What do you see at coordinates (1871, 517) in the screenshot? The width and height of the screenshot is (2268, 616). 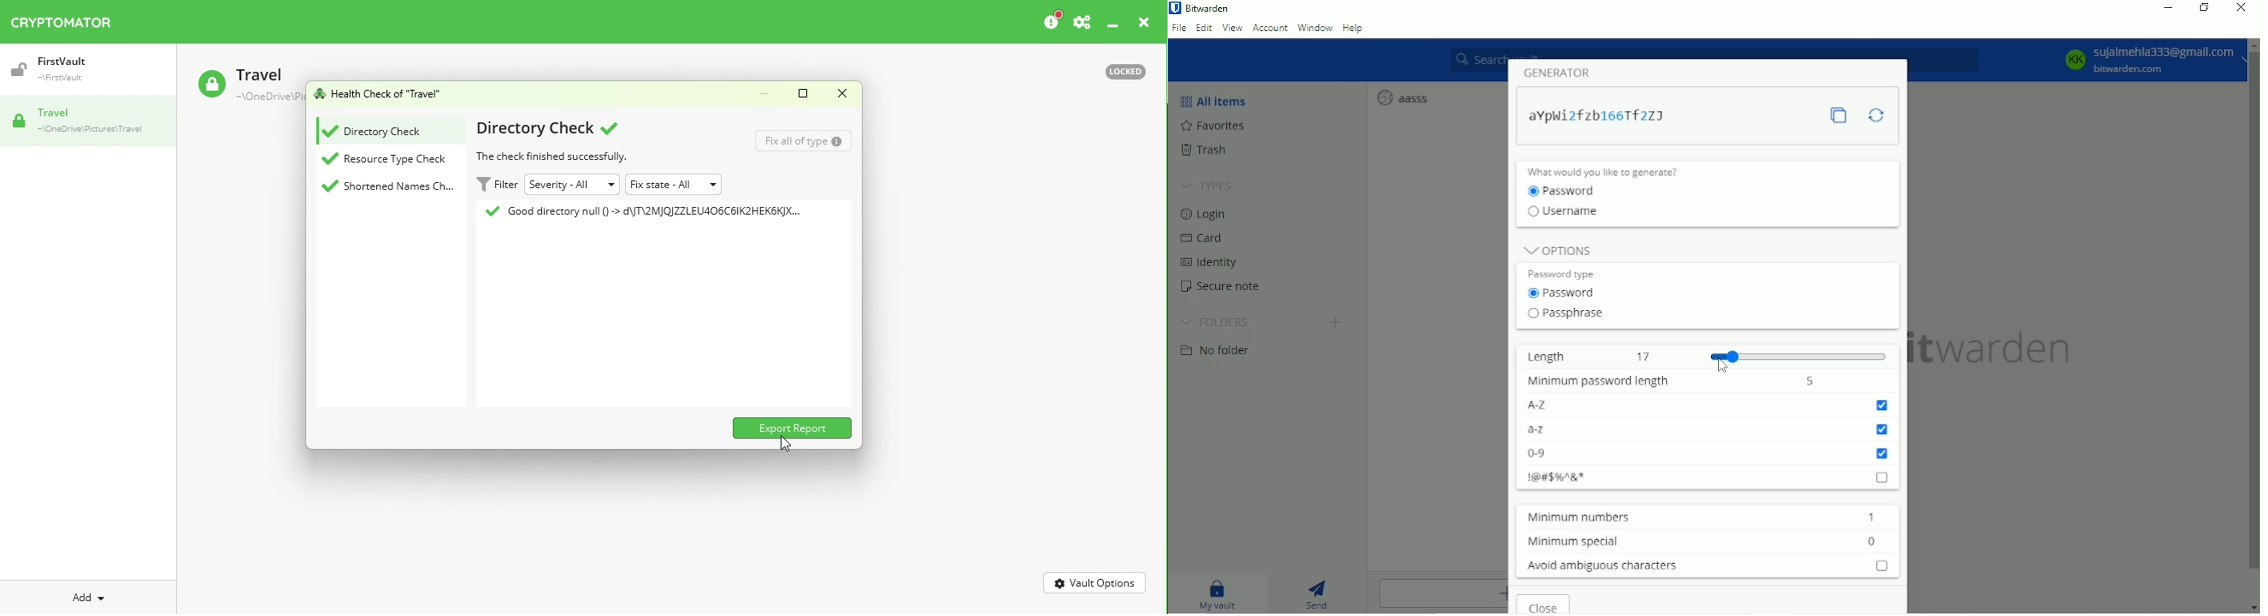 I see `1` at bounding box center [1871, 517].